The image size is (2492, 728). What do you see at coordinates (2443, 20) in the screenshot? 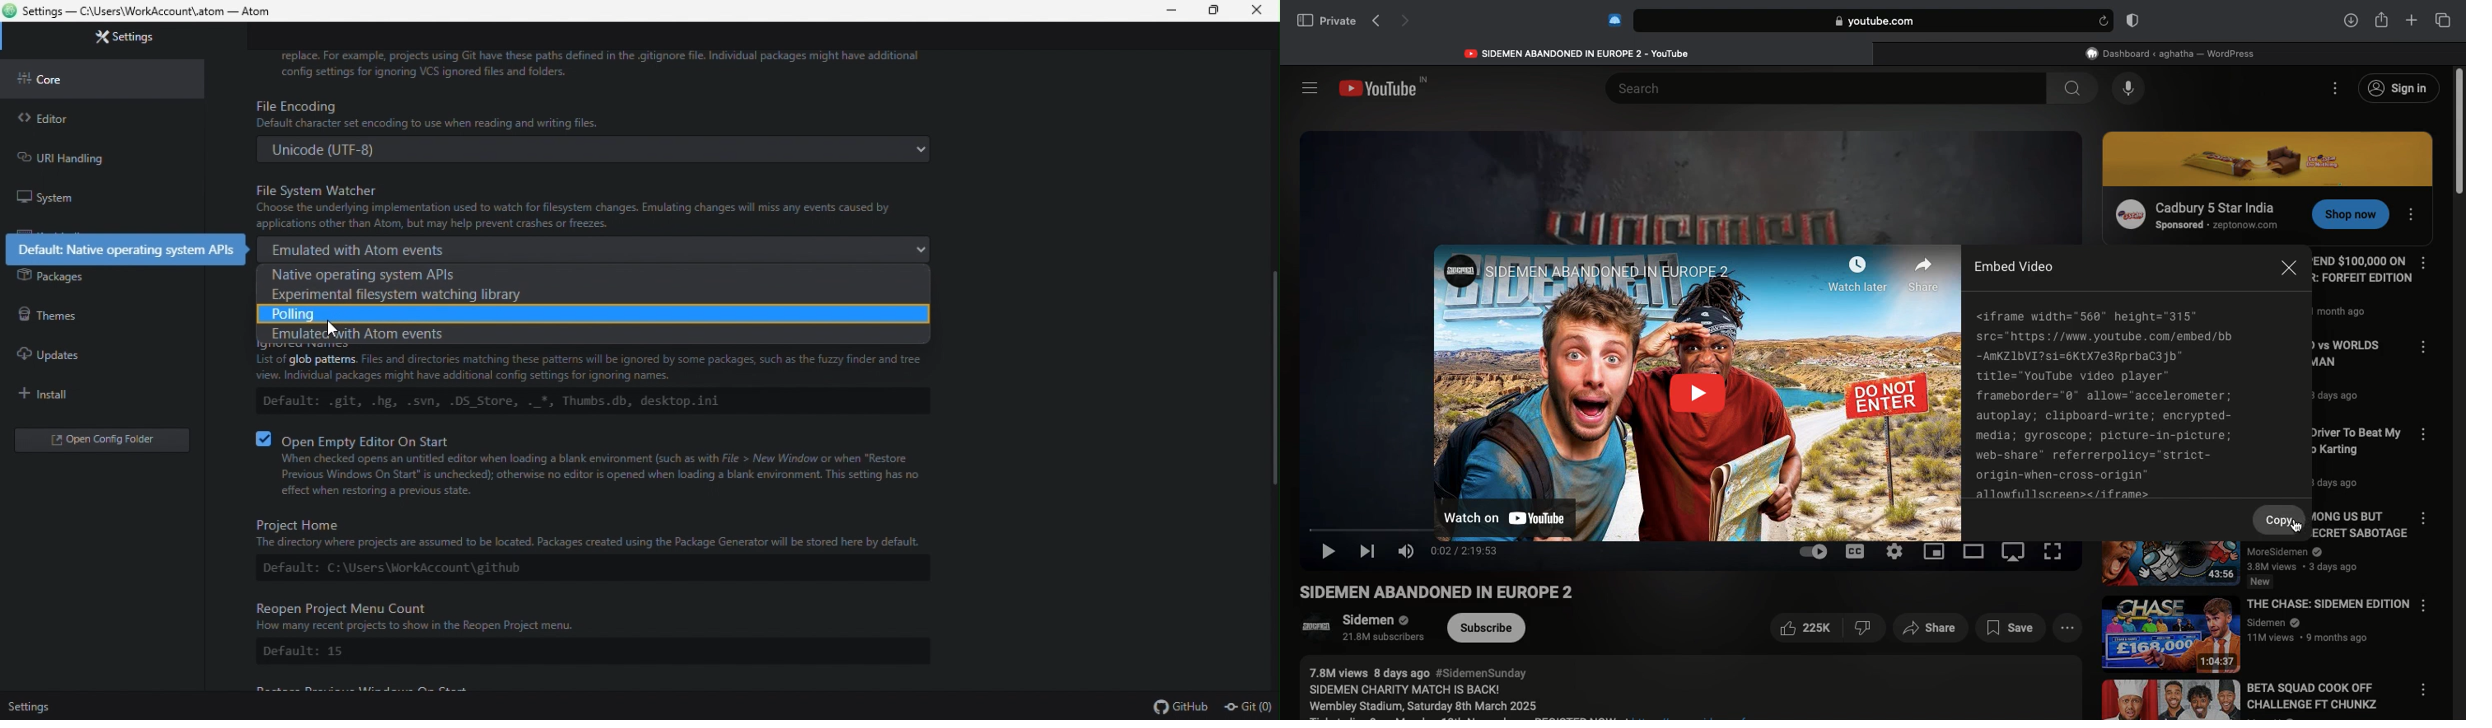
I see `Tabs` at bounding box center [2443, 20].